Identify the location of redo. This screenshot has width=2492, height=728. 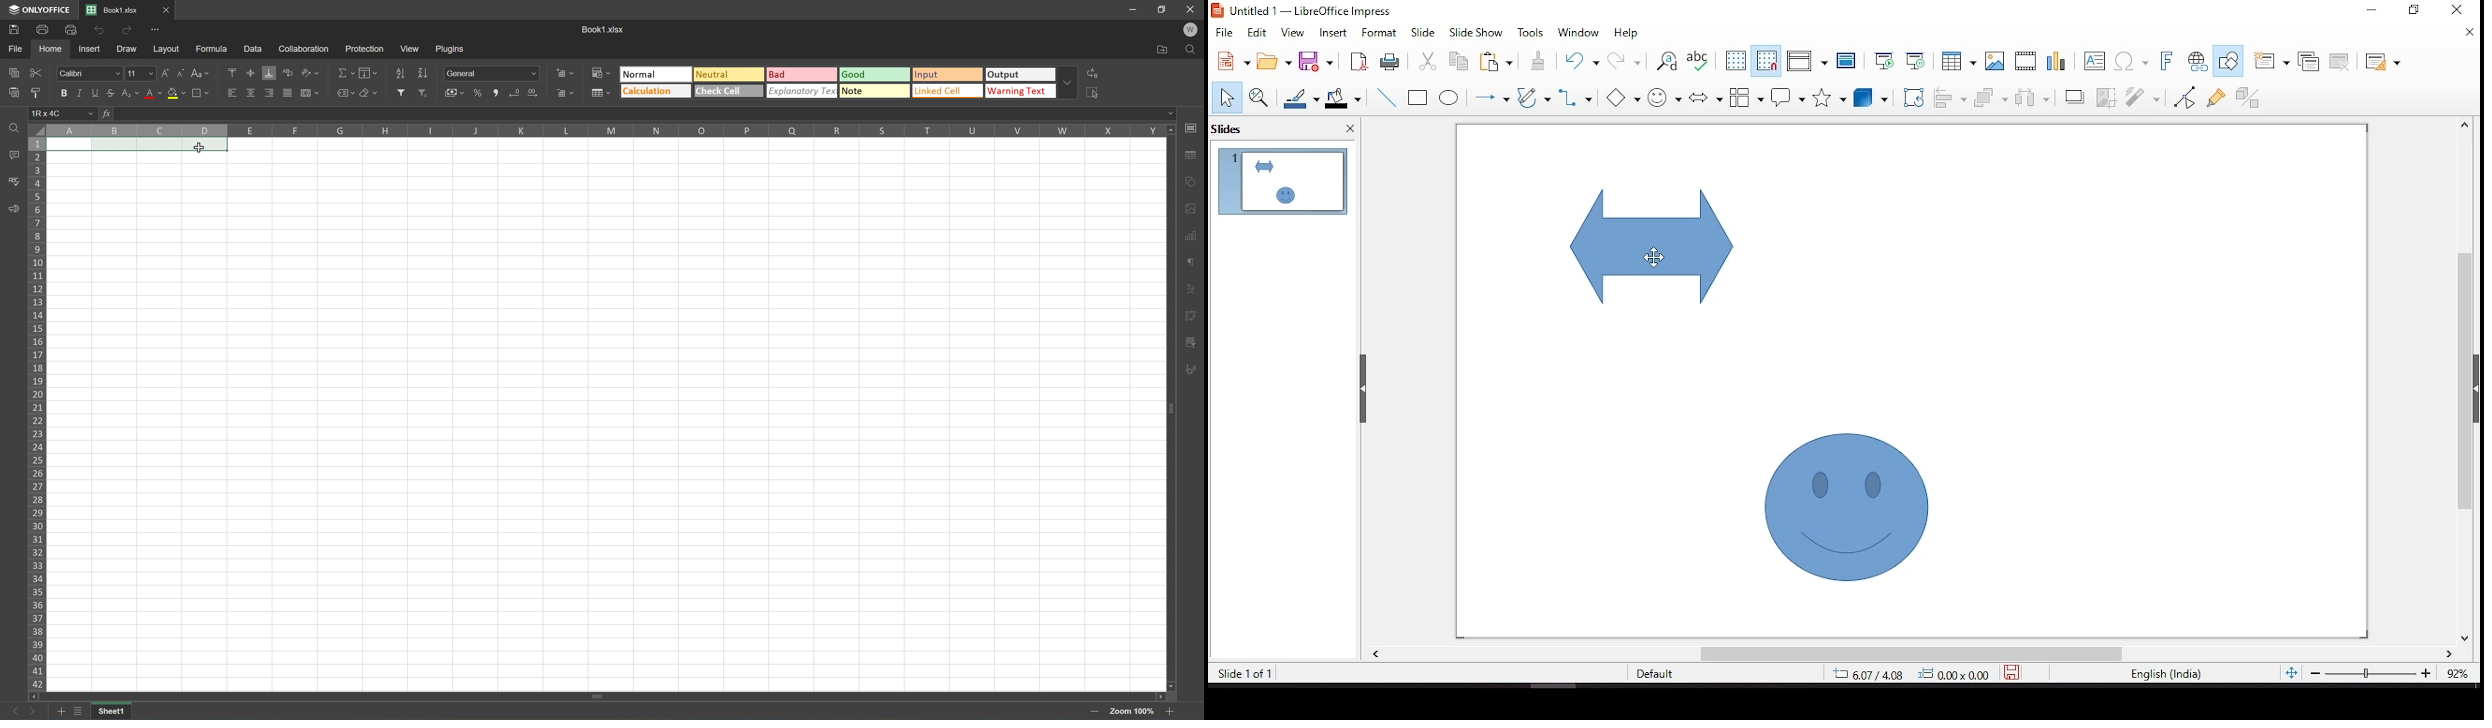
(1623, 62).